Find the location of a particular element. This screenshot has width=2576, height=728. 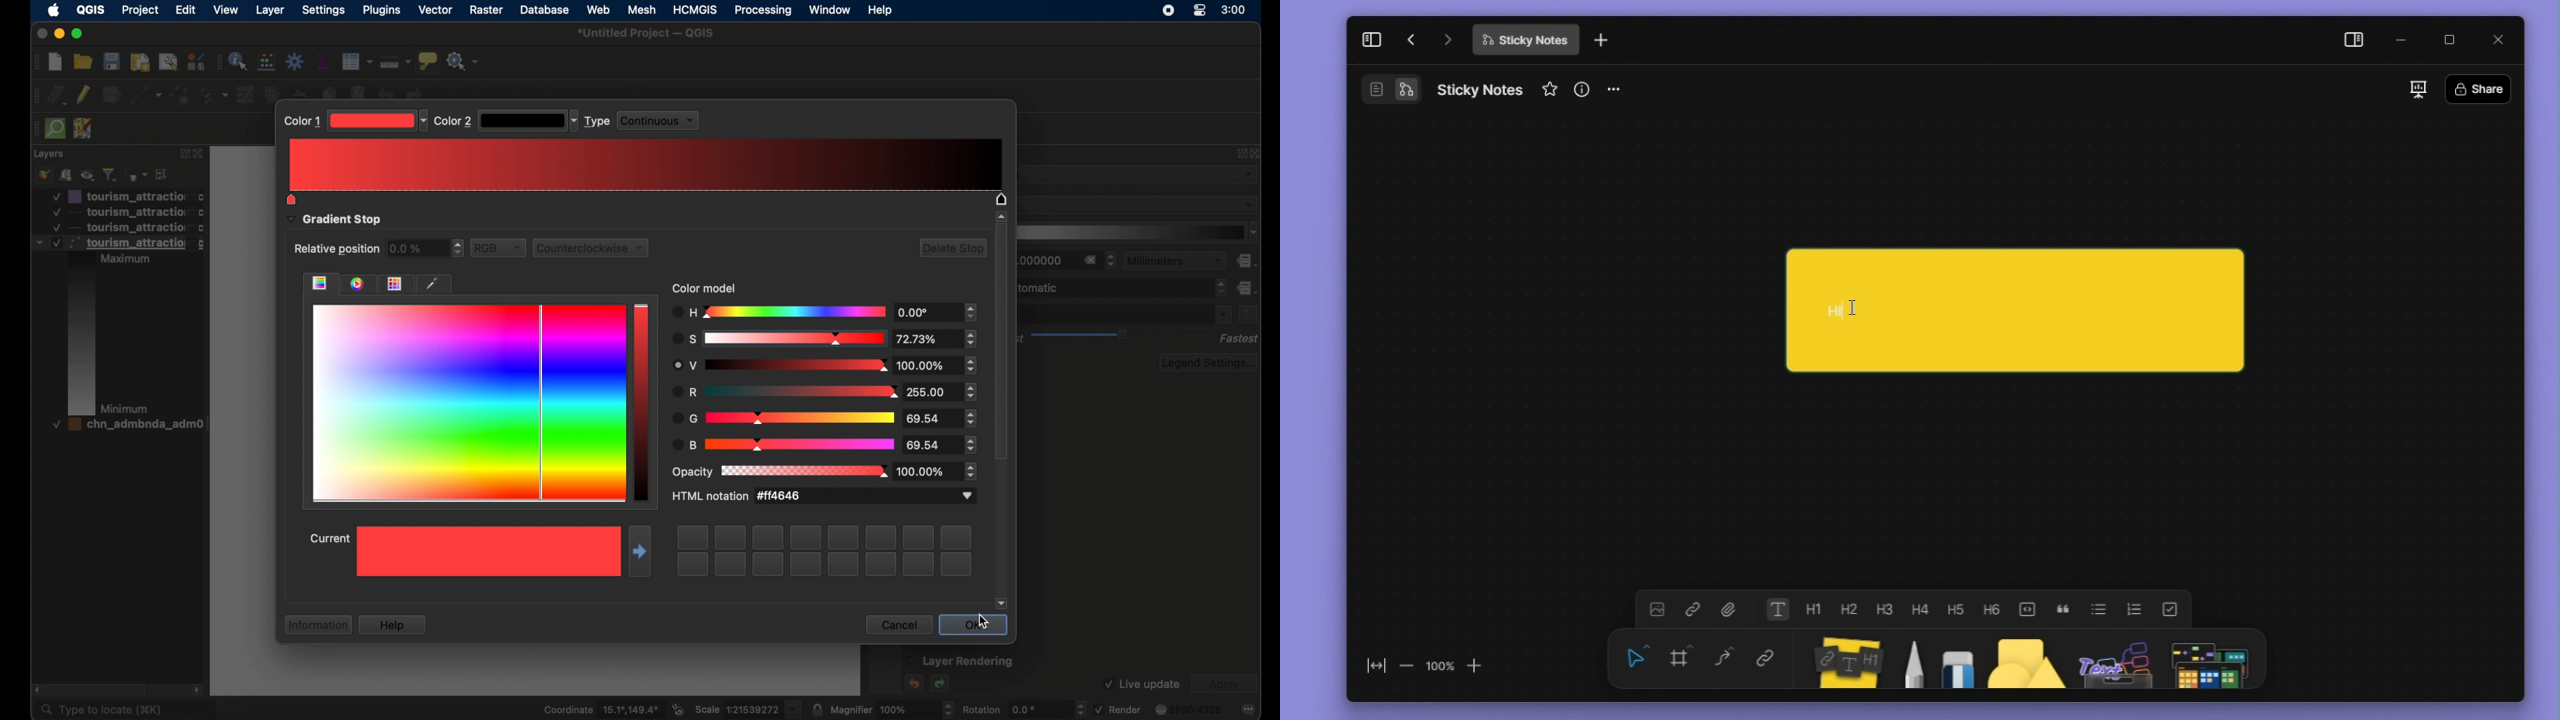

relative position stepper buttons is located at coordinates (426, 249).